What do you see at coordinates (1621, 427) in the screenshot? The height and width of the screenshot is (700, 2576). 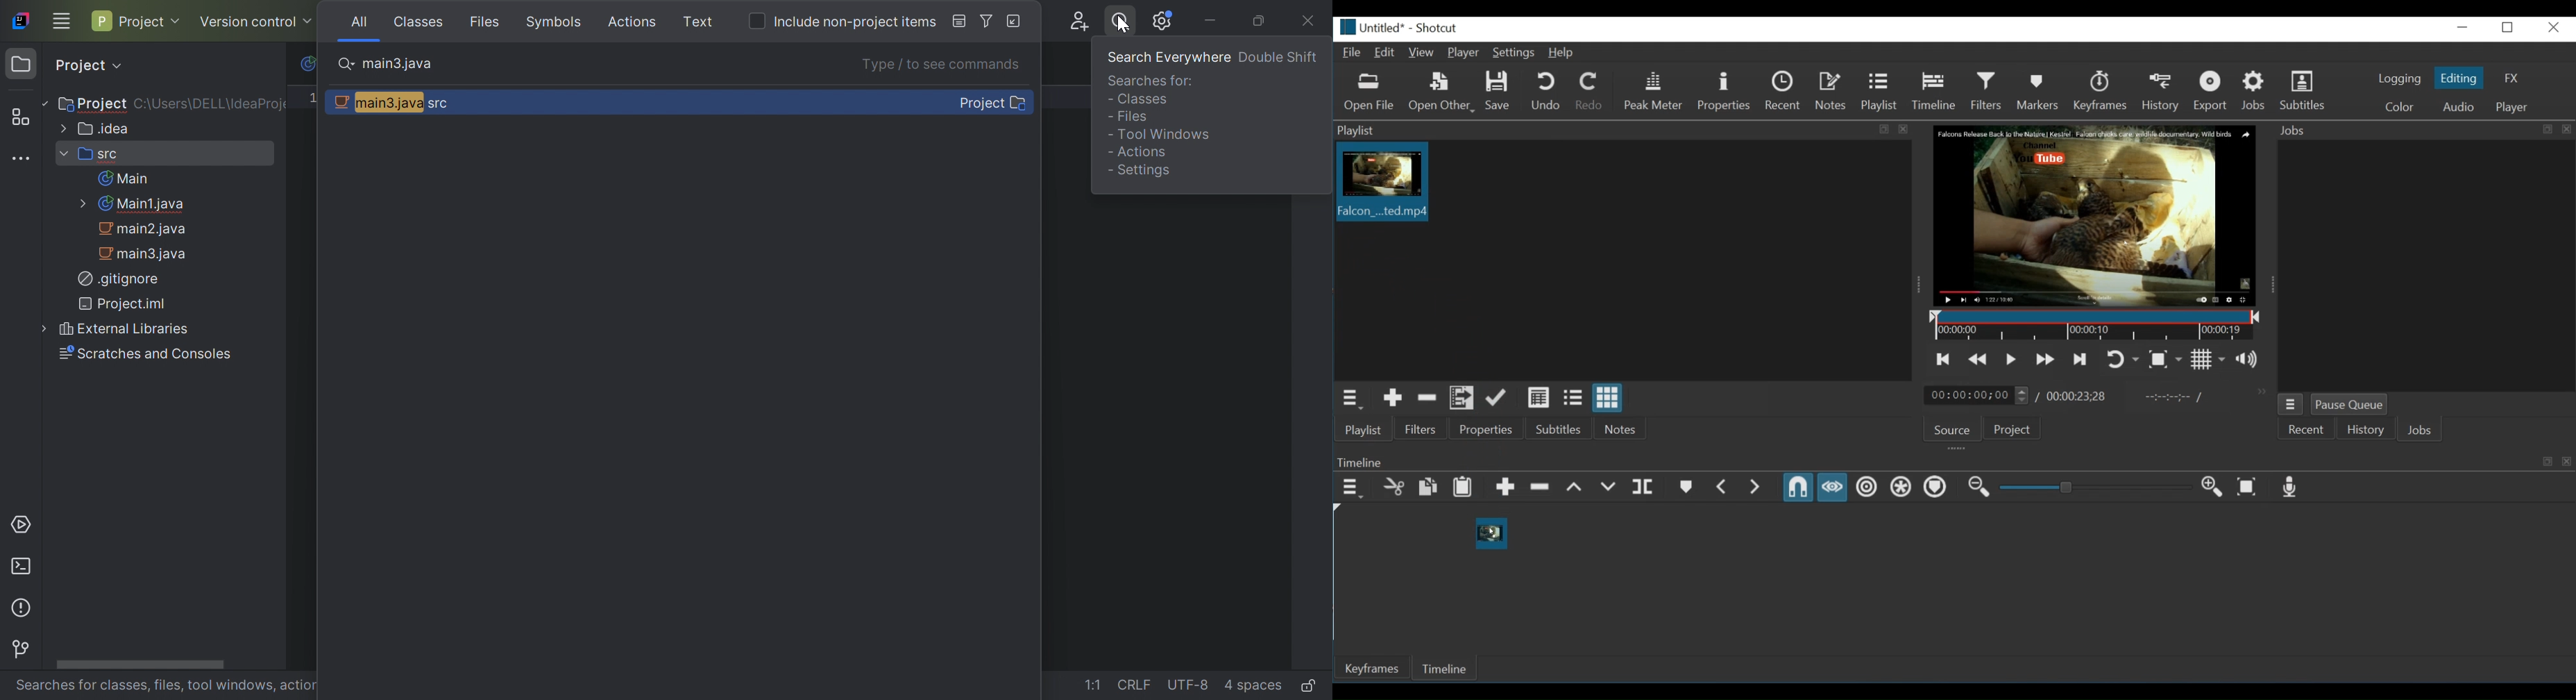 I see `Notes` at bounding box center [1621, 427].